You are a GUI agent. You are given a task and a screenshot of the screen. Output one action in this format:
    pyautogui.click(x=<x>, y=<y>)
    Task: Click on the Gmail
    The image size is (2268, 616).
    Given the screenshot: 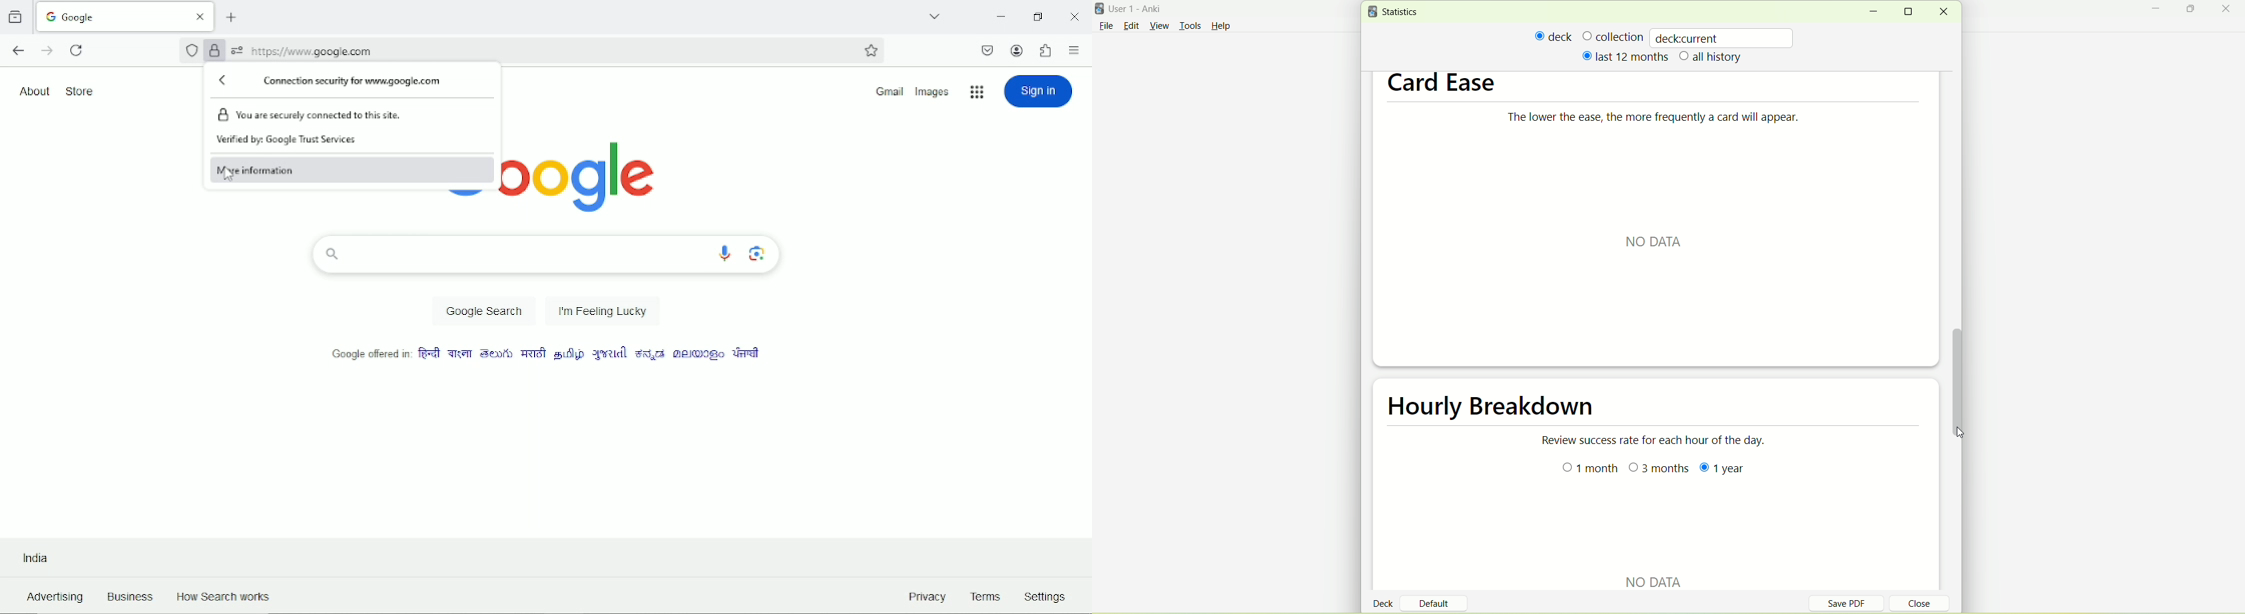 What is the action you would take?
    pyautogui.click(x=889, y=92)
    